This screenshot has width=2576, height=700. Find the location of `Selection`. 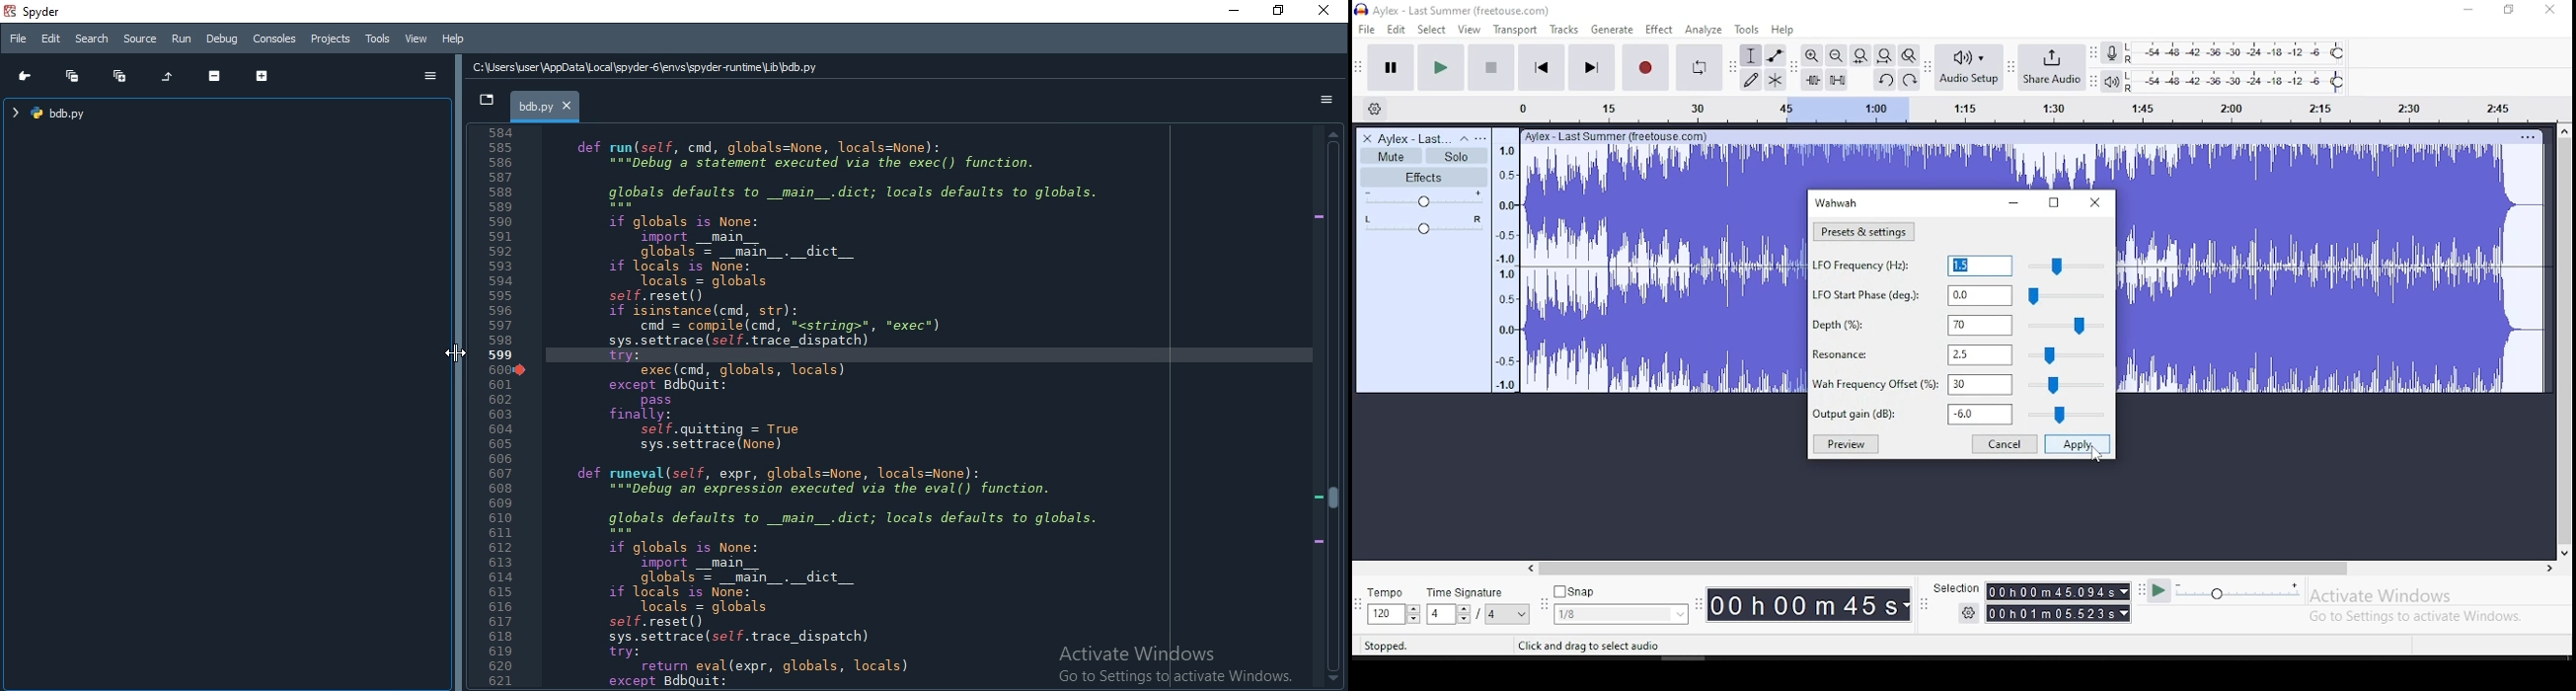

Selection is located at coordinates (1950, 586).